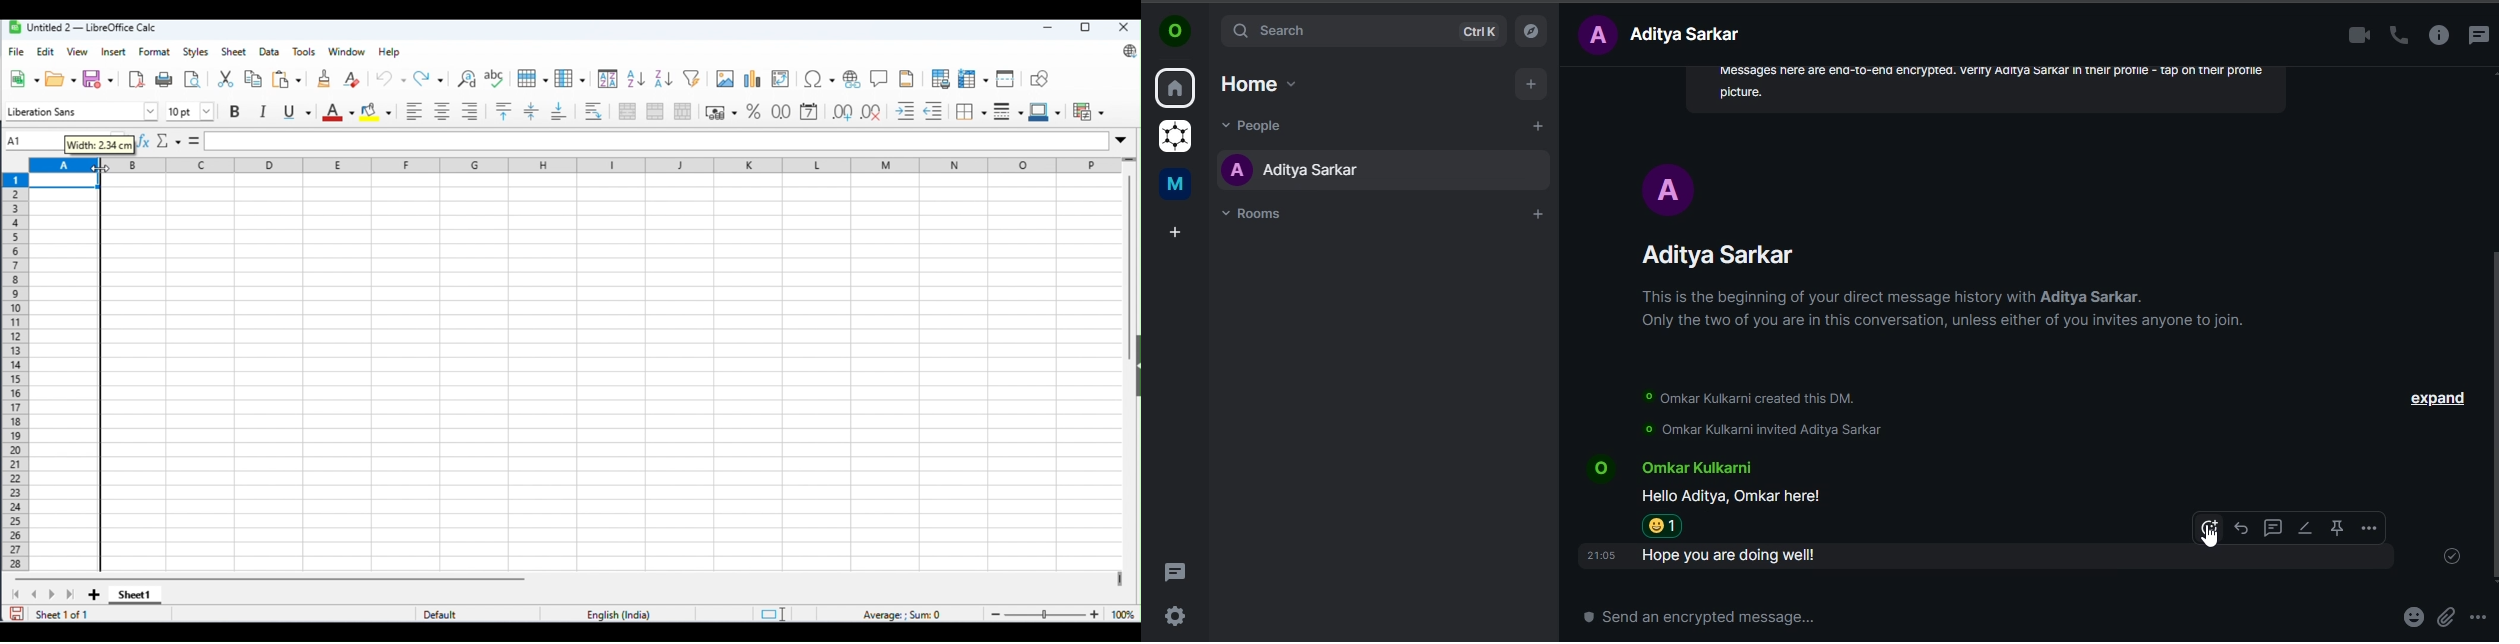 The image size is (2520, 644). Describe the element at coordinates (1084, 28) in the screenshot. I see `maximize` at that location.